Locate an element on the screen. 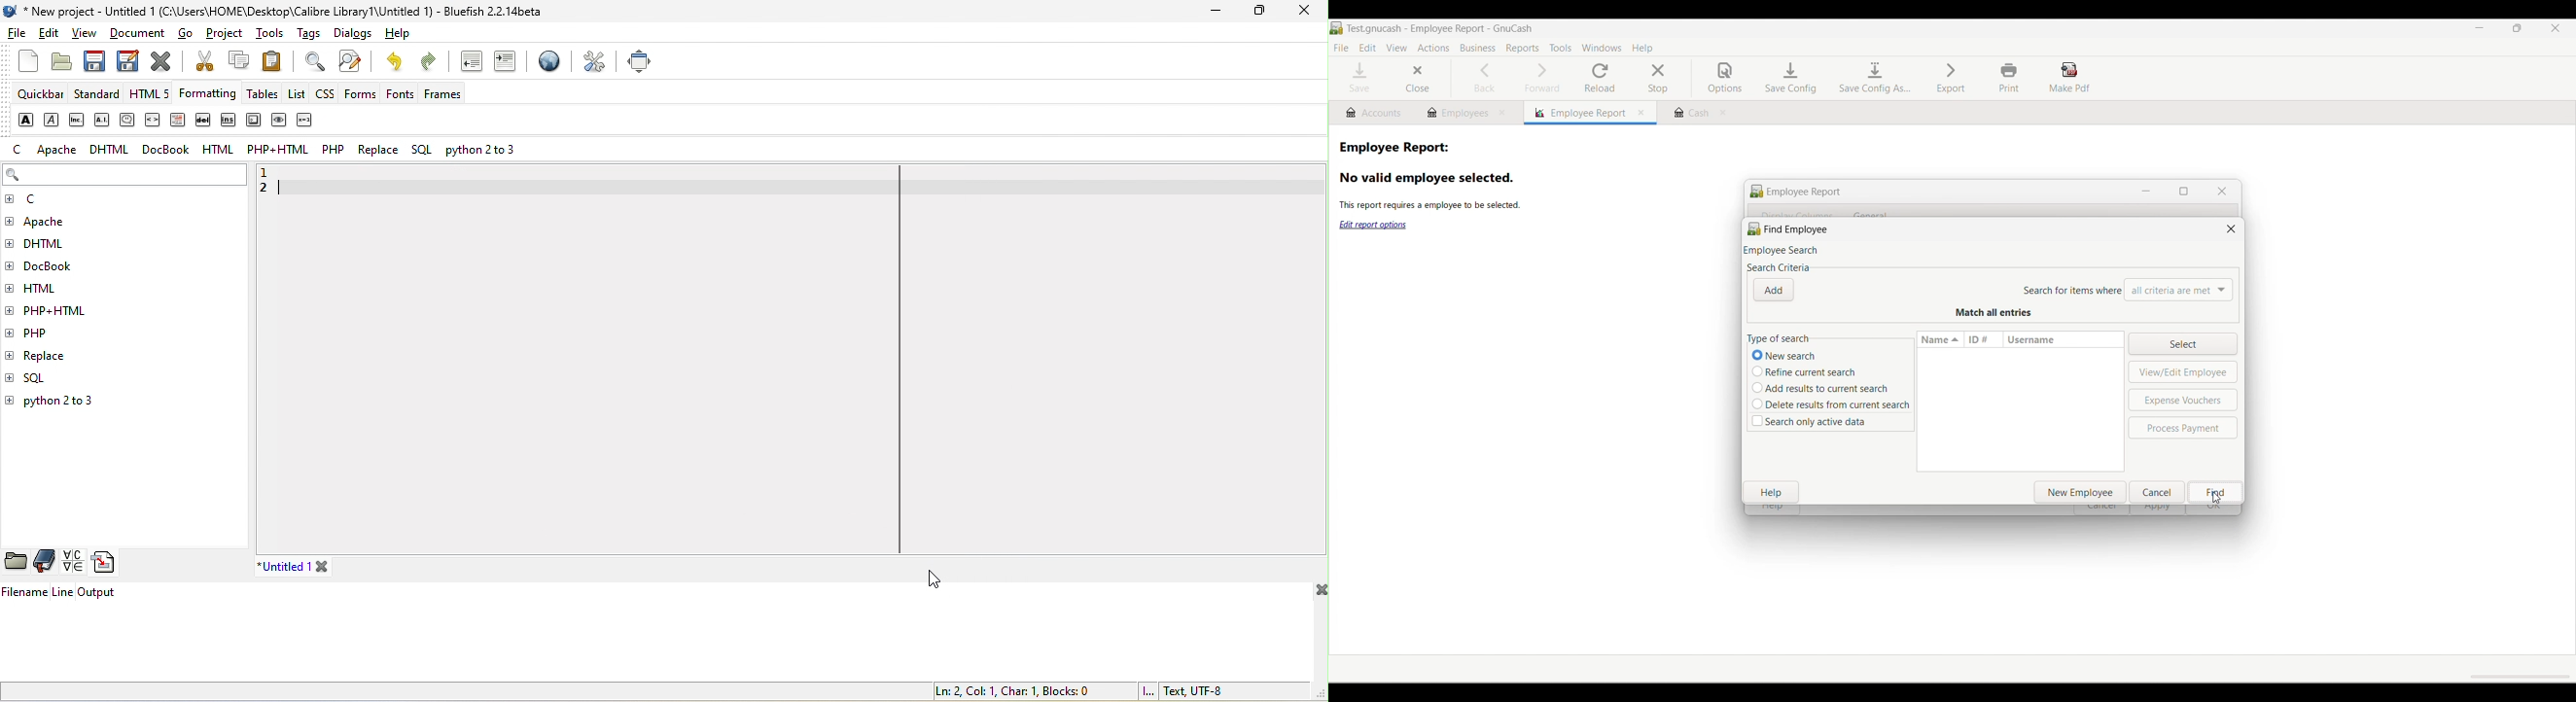  variable is located at coordinates (307, 121).